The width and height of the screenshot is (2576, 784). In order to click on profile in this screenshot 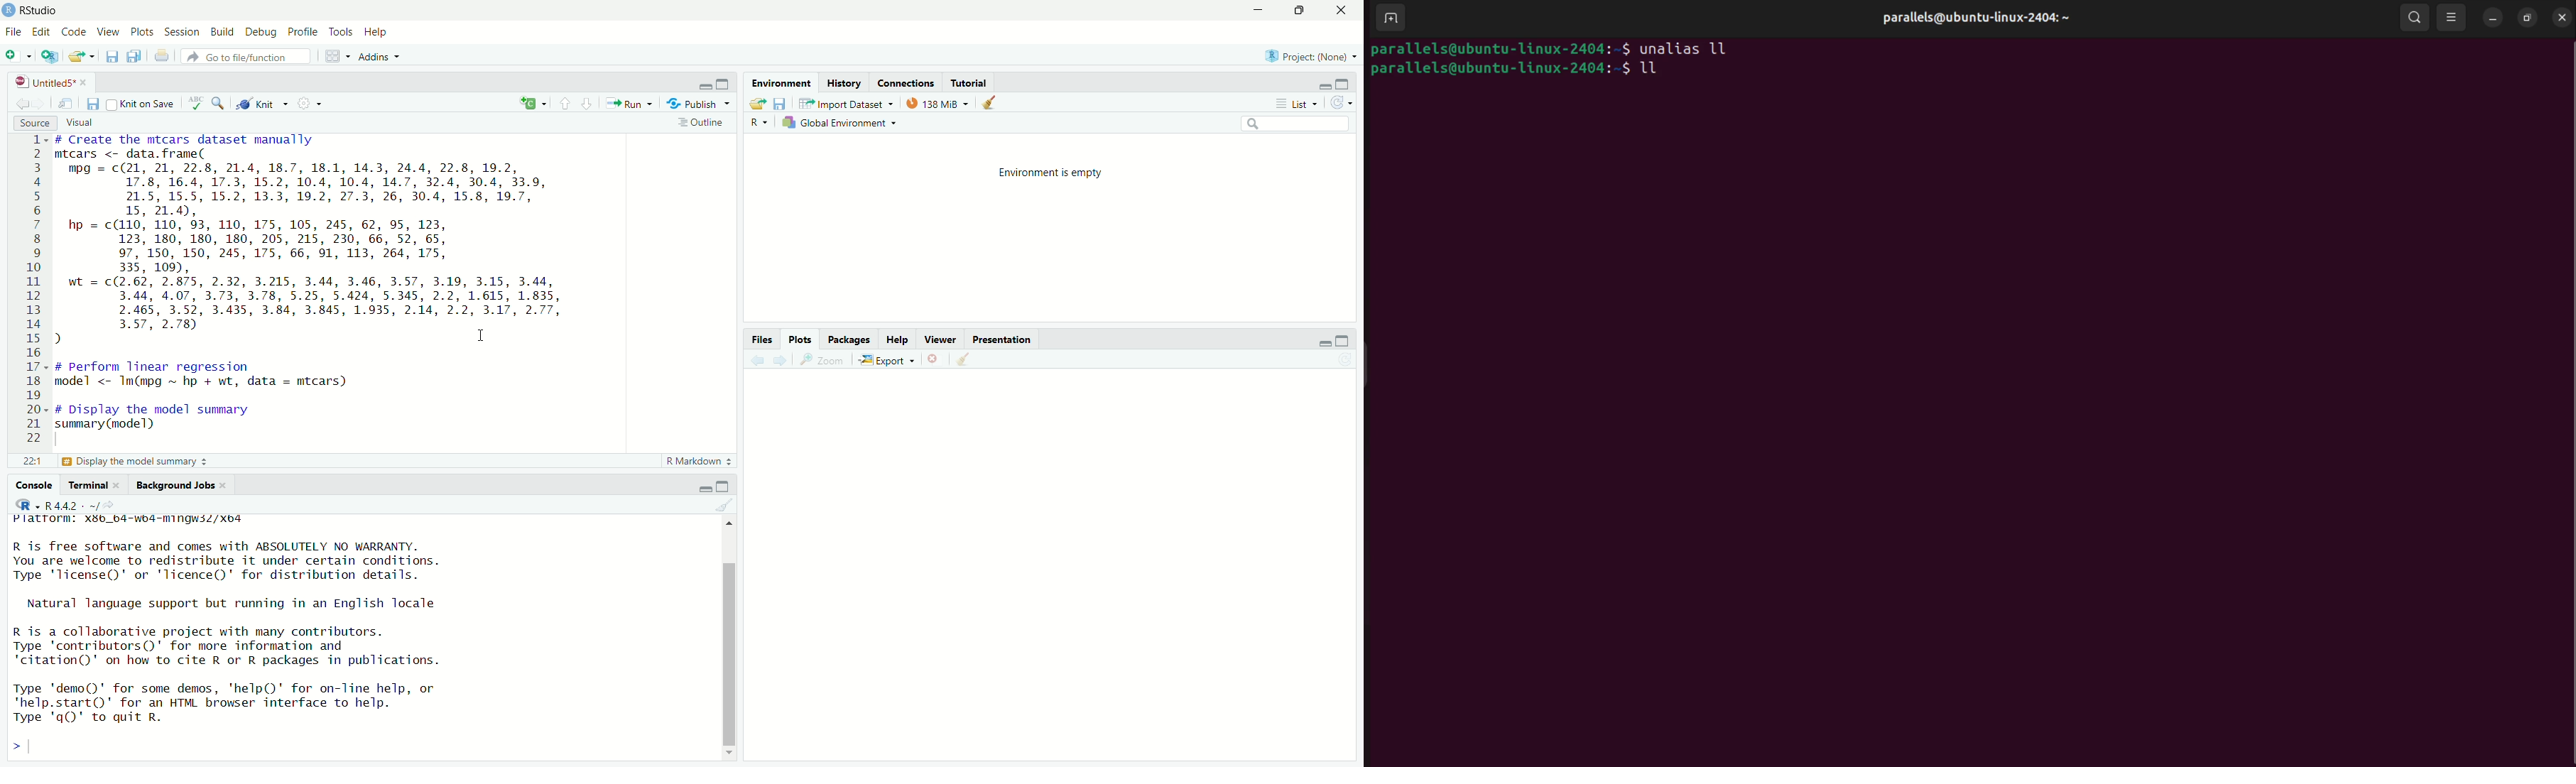, I will do `click(304, 31)`.